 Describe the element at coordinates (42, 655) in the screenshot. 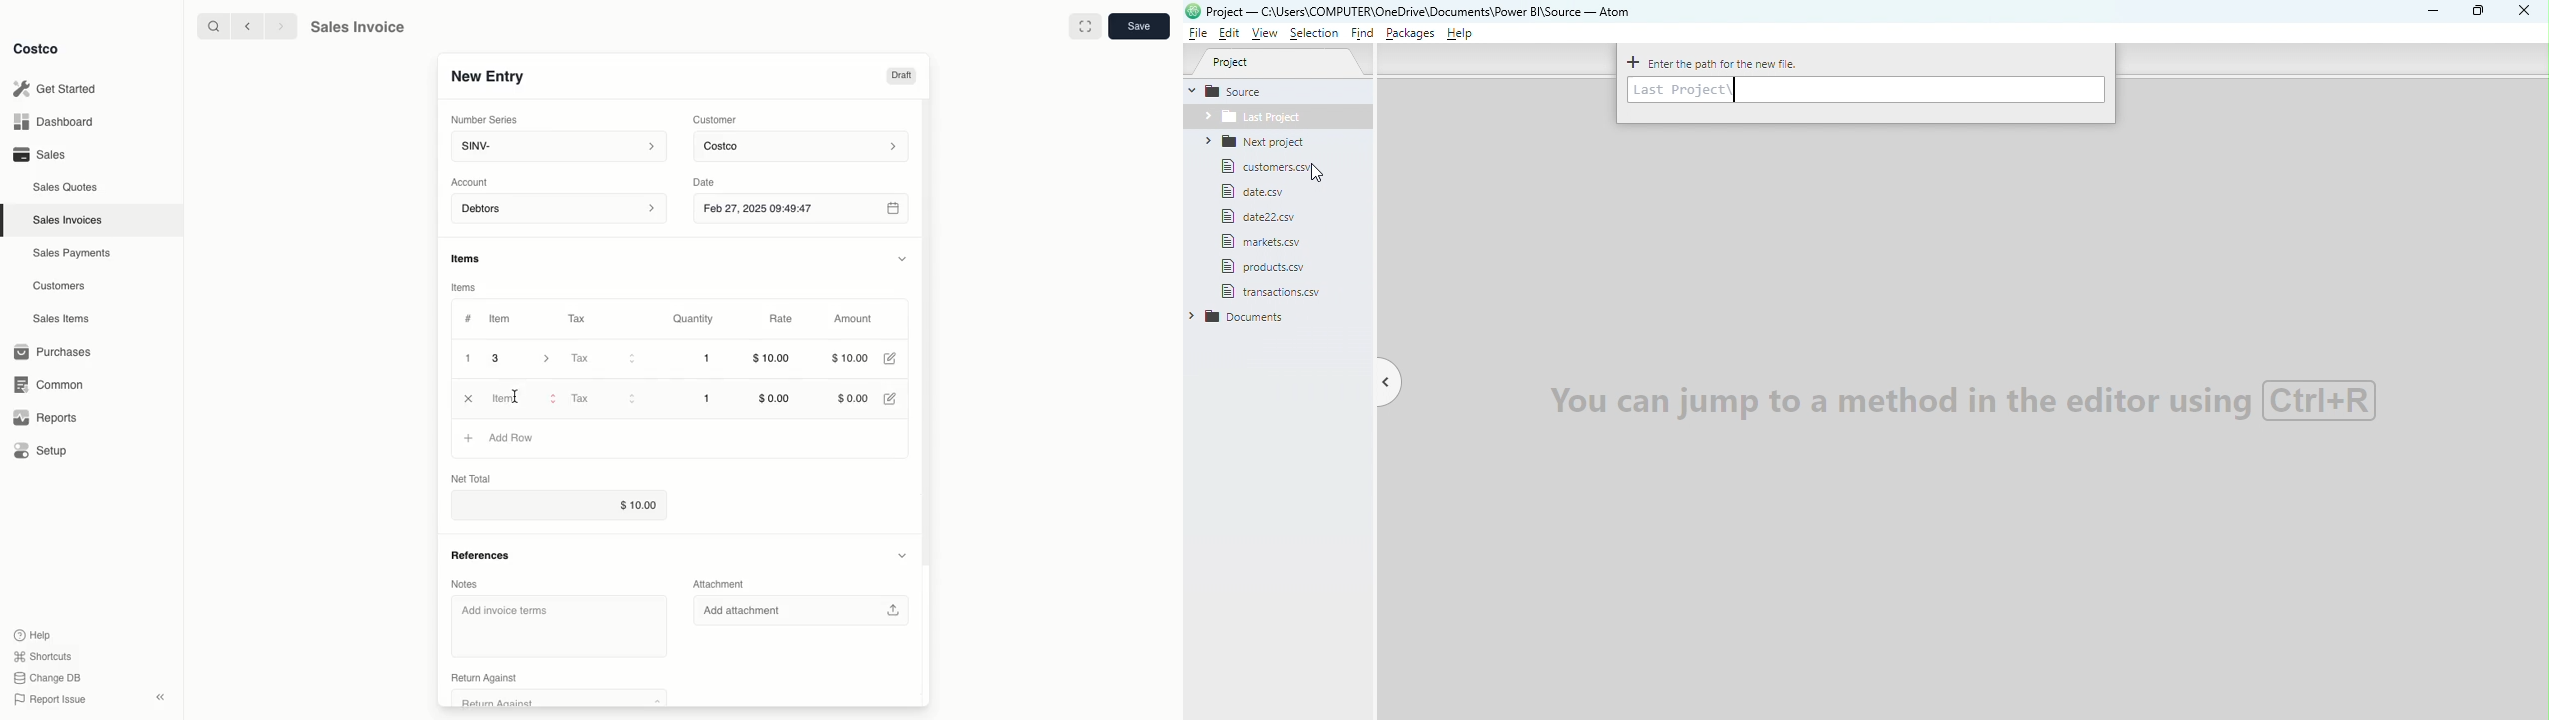

I see `Shortcuts` at that location.